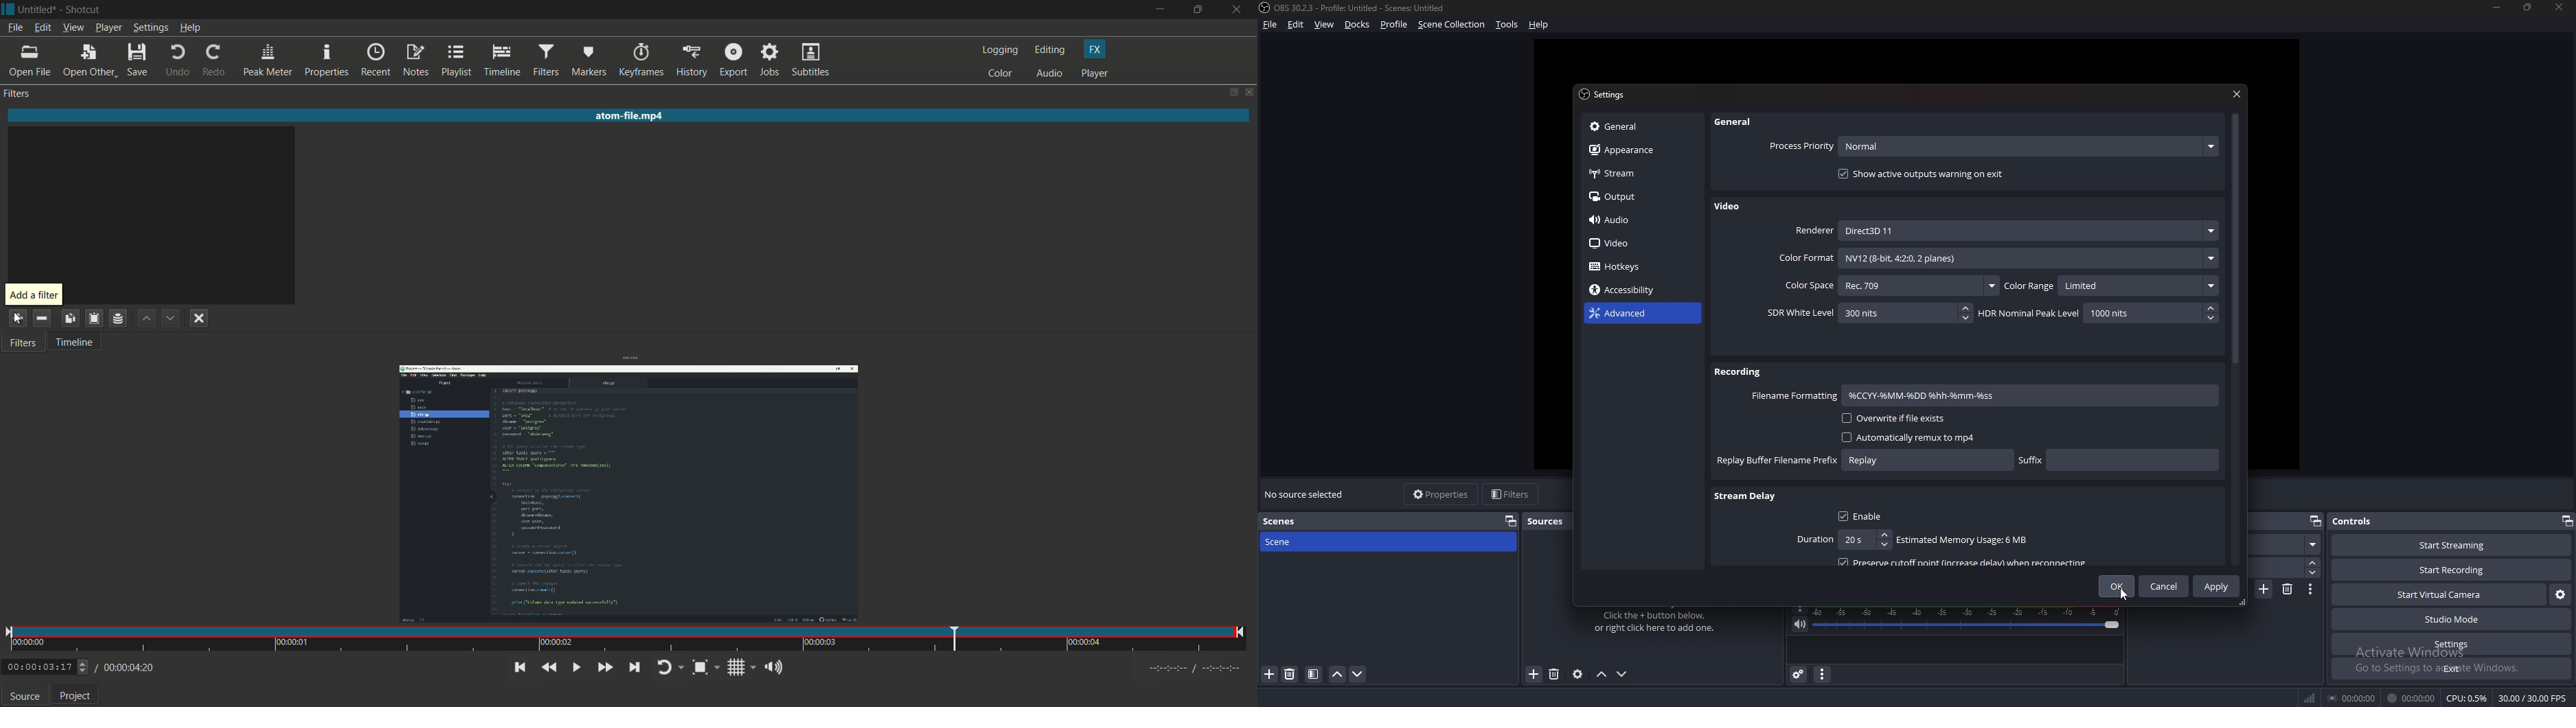  I want to click on Audio, so click(1635, 220).